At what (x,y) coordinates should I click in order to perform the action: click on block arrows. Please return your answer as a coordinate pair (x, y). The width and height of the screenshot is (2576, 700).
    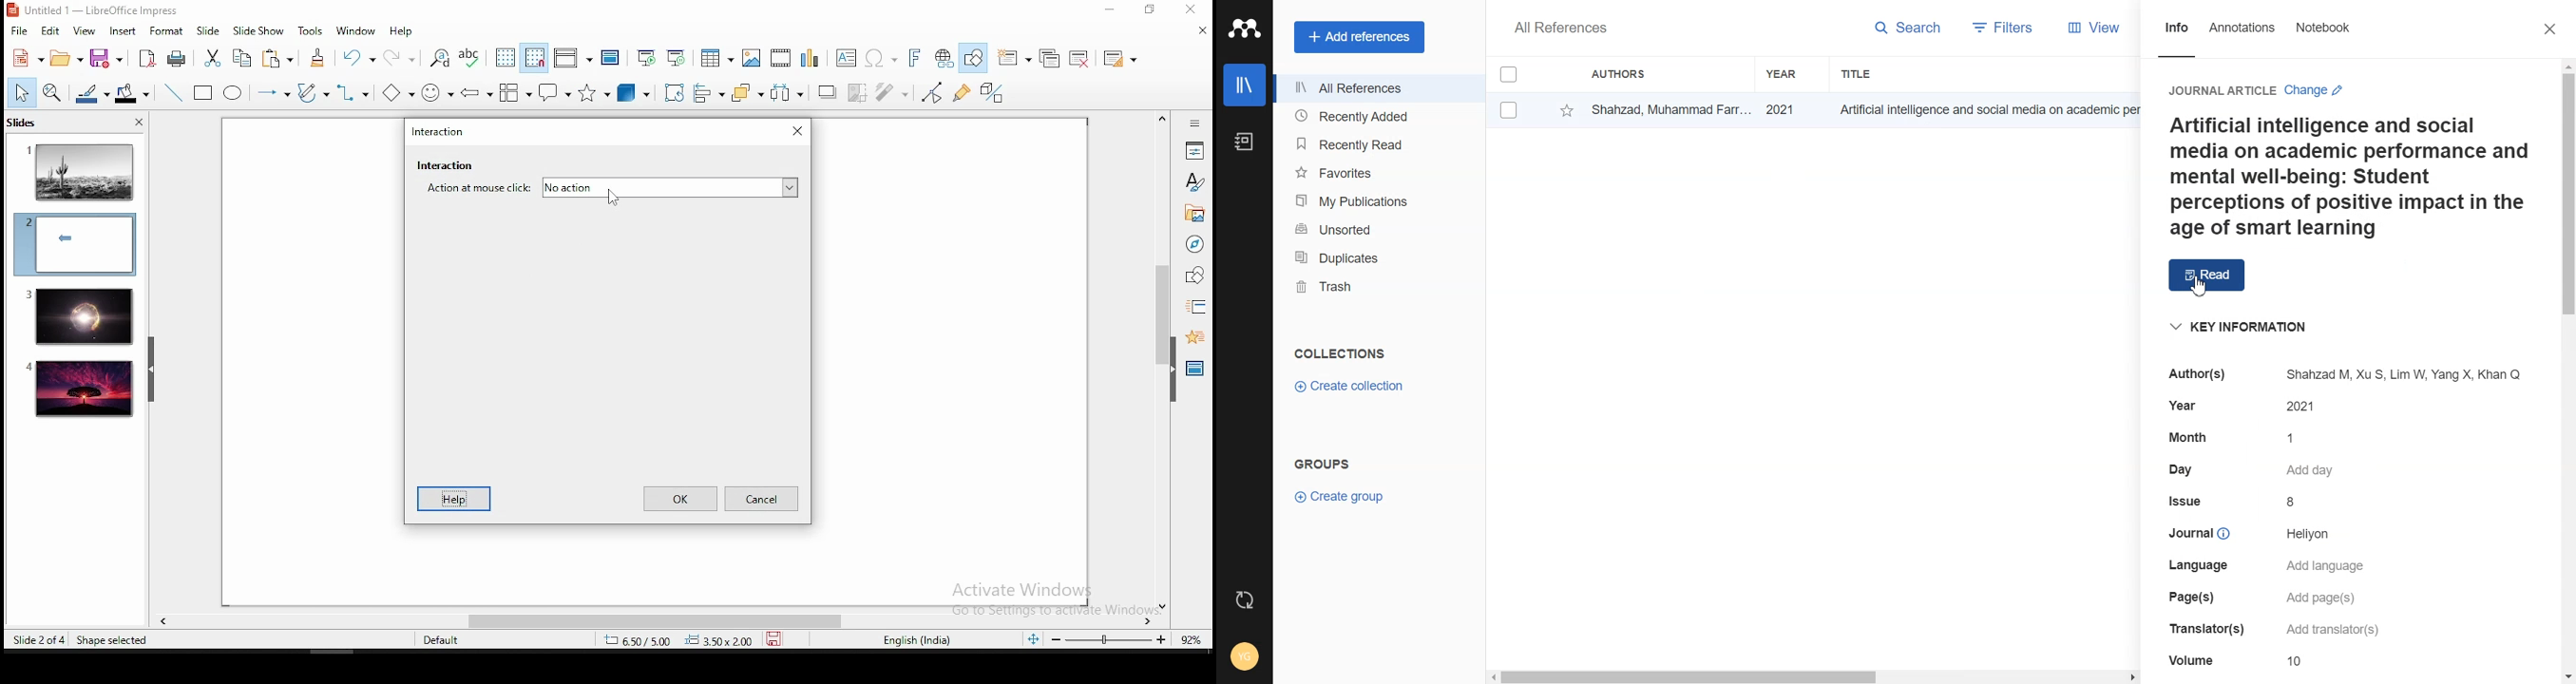
    Looking at the image, I should click on (476, 93).